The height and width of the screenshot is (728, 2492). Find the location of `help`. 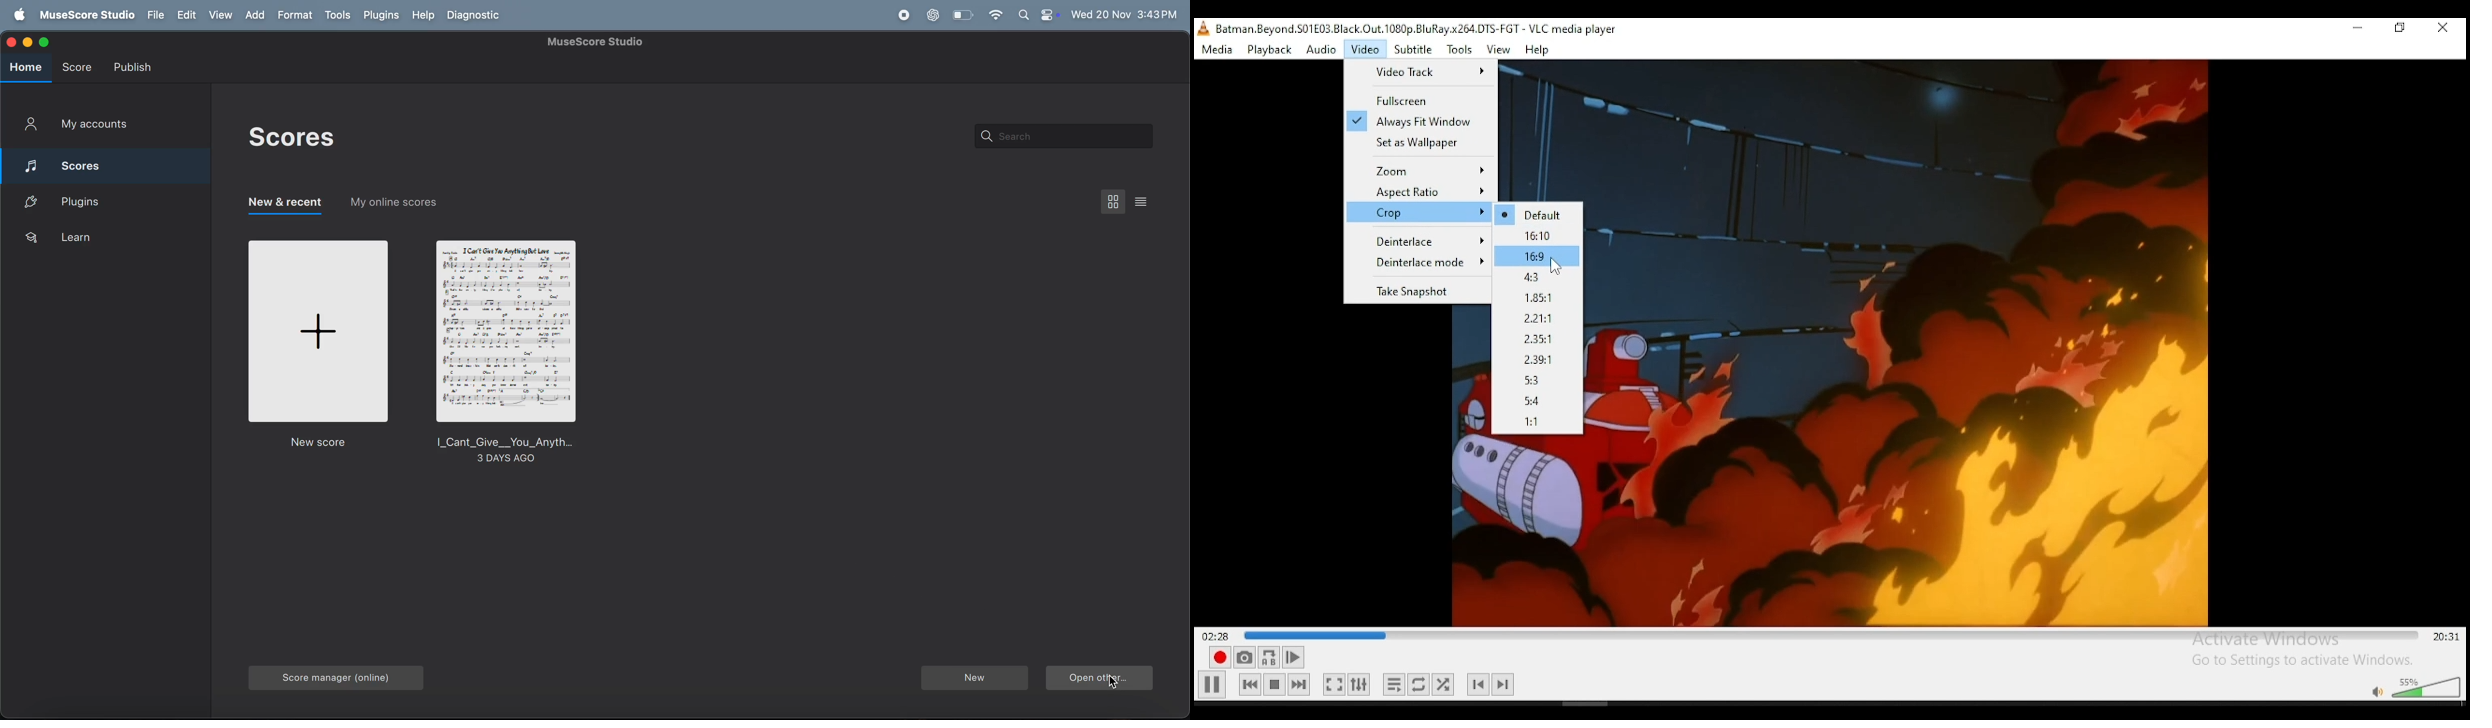

help is located at coordinates (424, 15).